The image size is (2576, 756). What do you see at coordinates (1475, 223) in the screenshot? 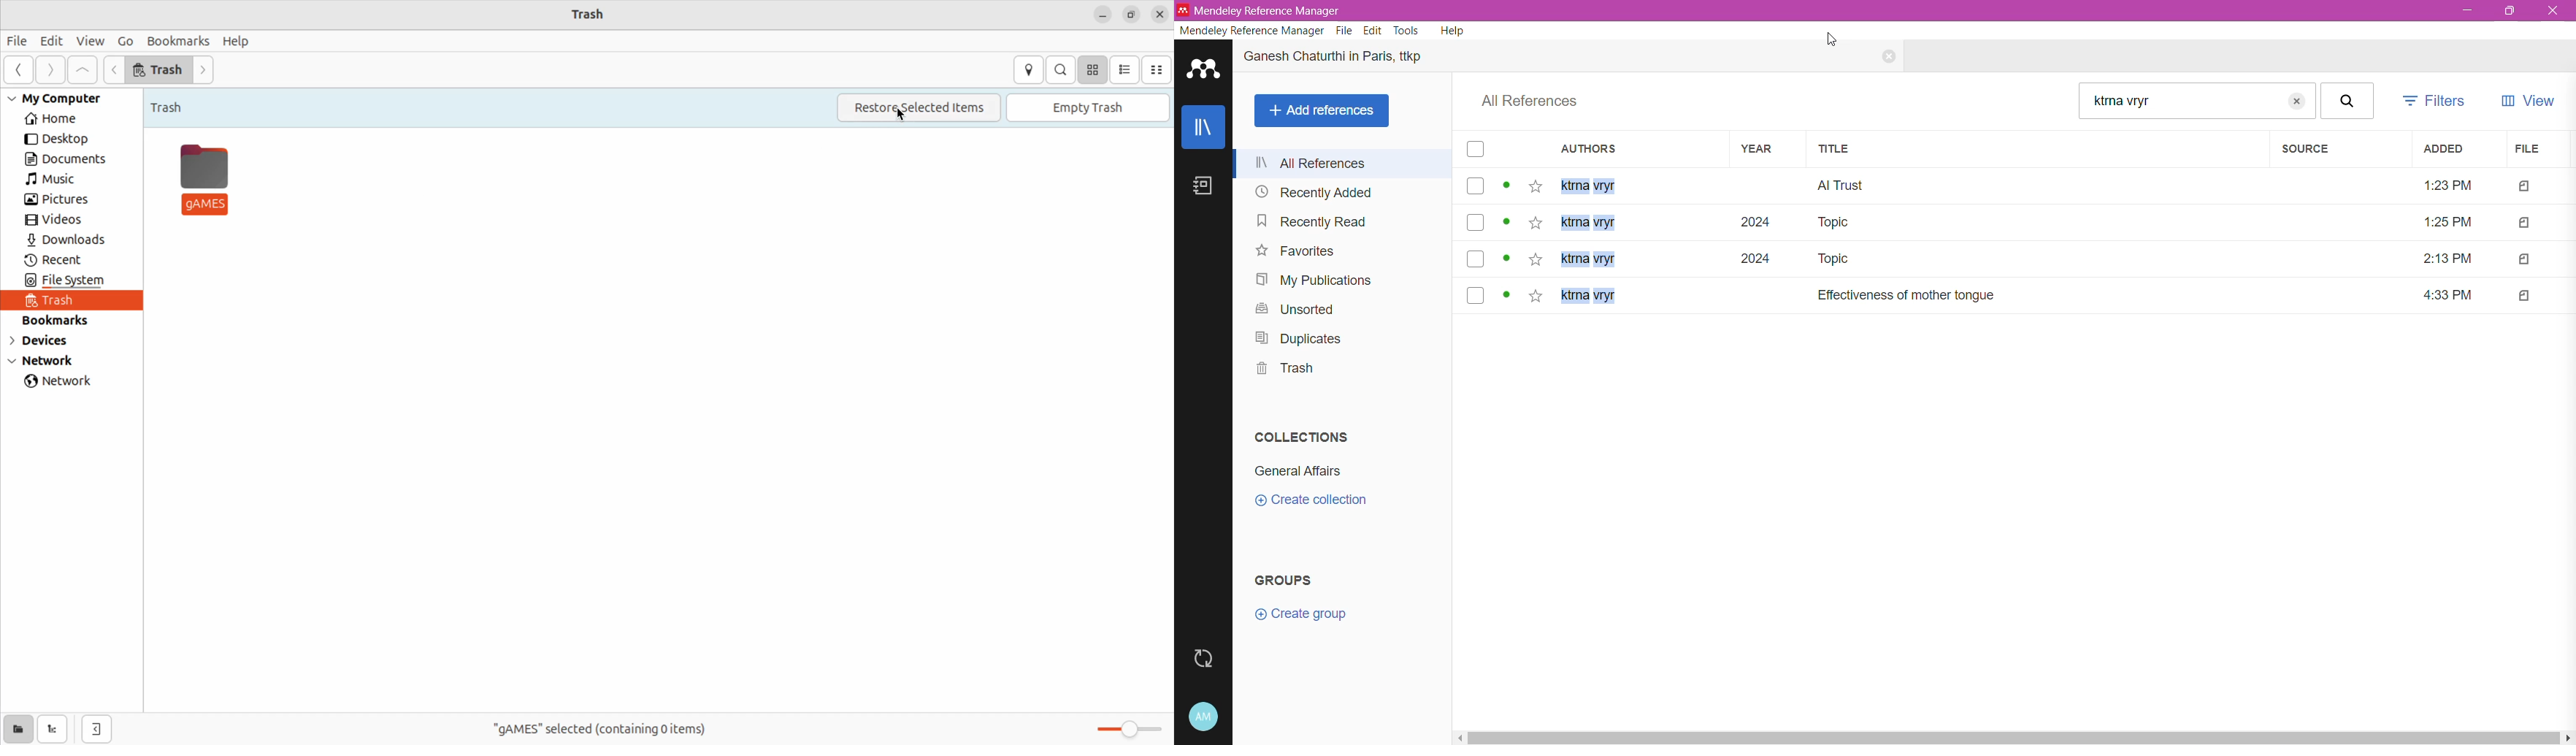
I see `select reference ` at bounding box center [1475, 223].